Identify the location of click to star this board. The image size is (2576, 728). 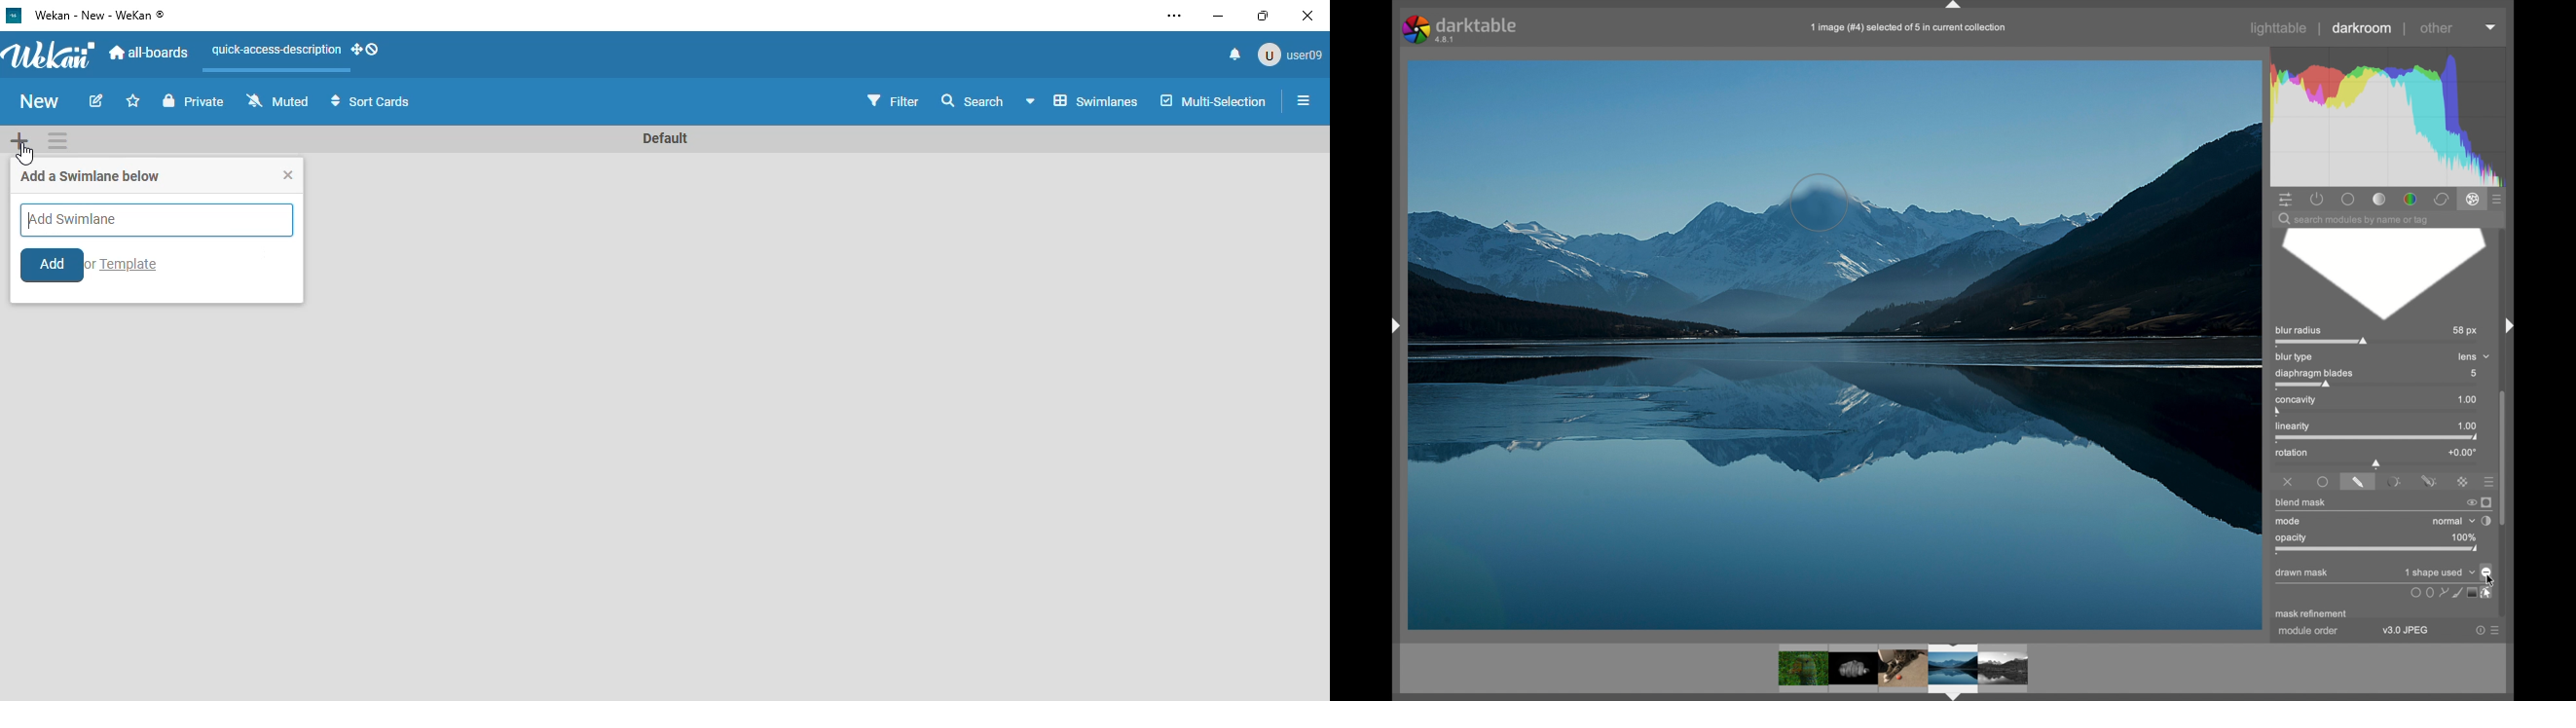
(134, 100).